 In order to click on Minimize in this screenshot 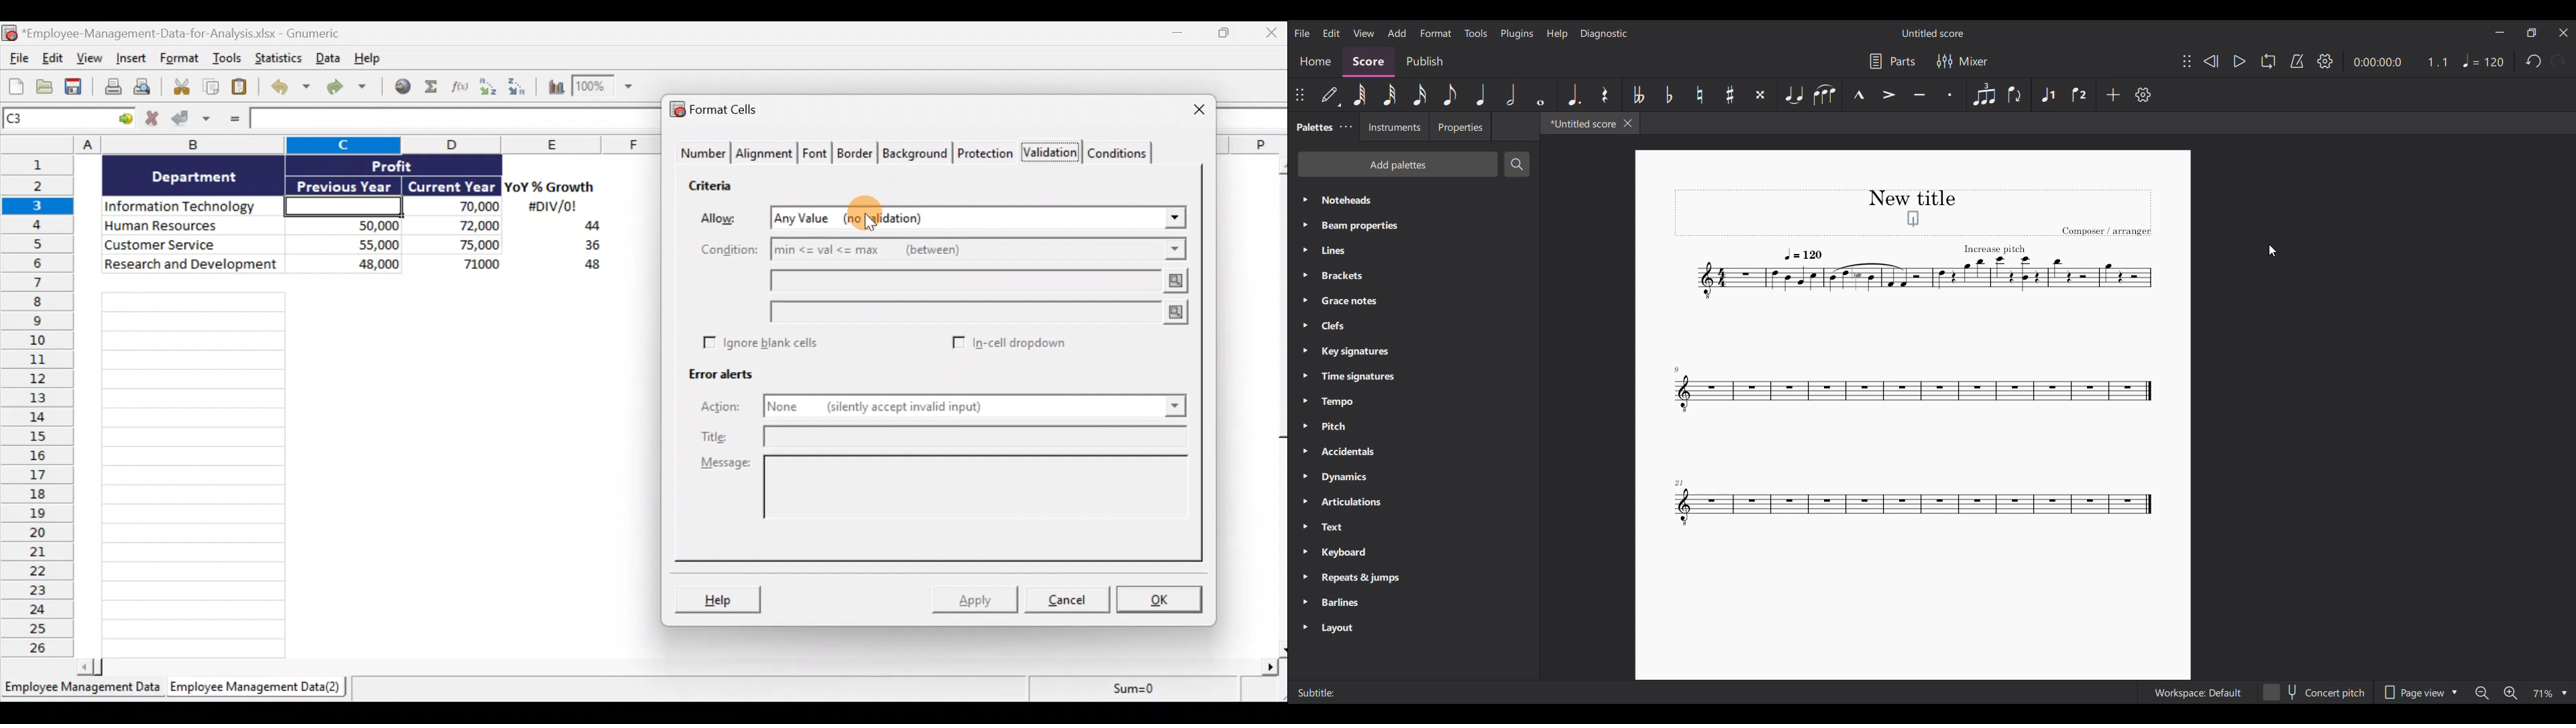, I will do `click(2500, 32)`.